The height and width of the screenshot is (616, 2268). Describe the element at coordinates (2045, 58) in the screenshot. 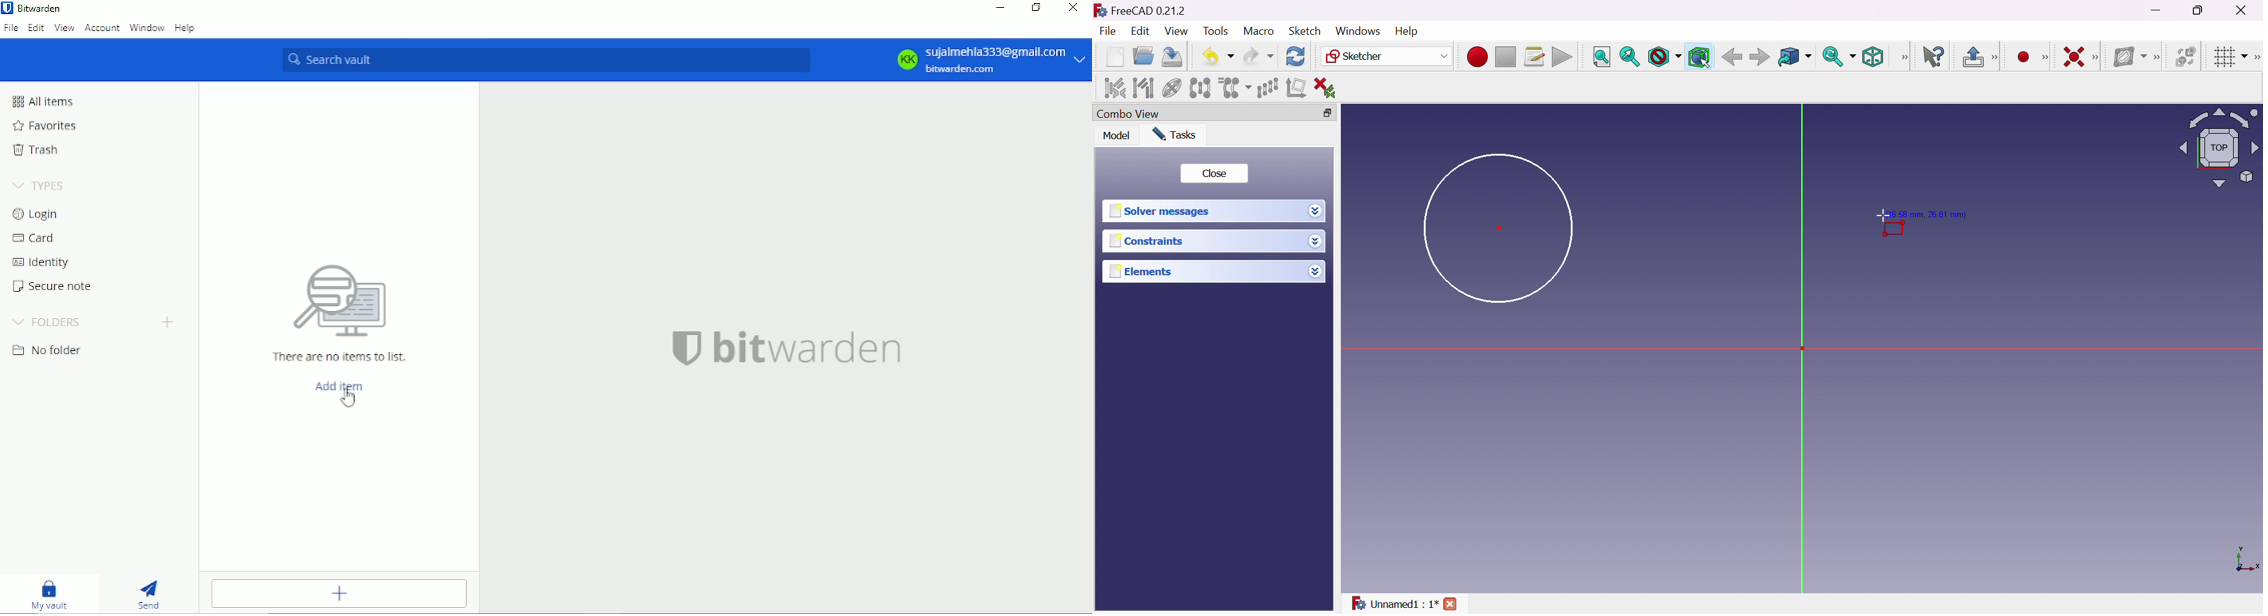

I see `Sketcher geometries` at that location.